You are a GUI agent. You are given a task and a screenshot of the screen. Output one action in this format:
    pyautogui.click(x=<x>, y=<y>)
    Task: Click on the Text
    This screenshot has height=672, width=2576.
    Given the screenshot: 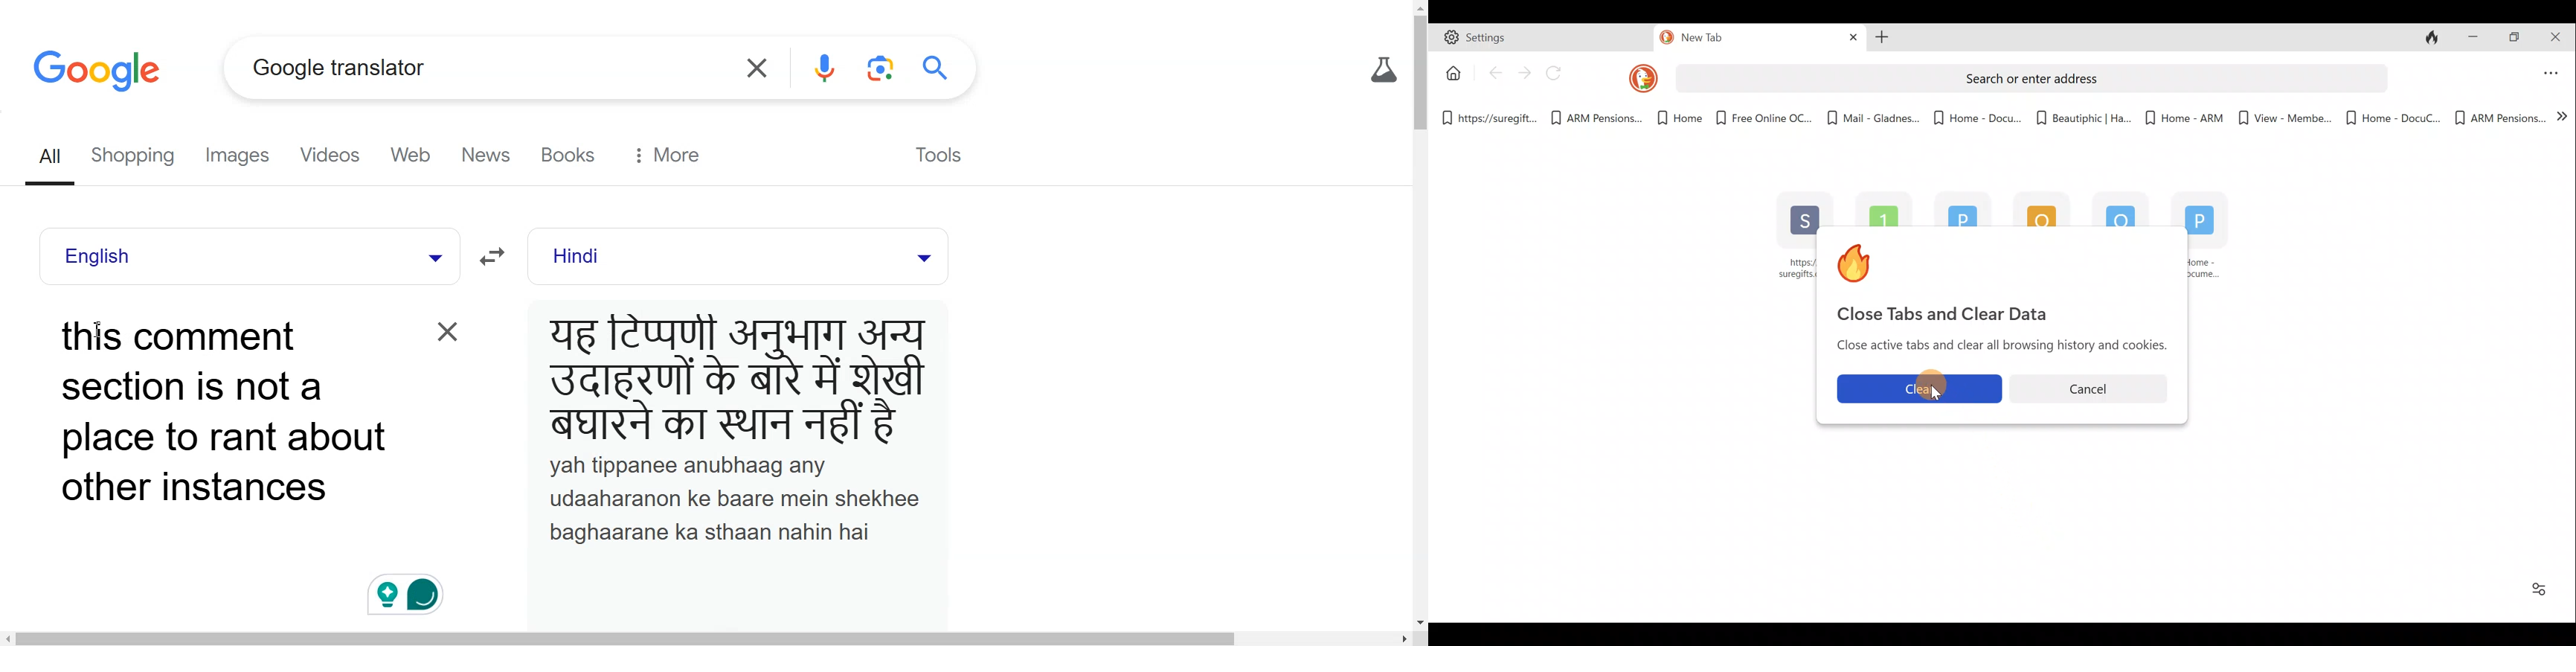 What is the action you would take?
    pyautogui.click(x=224, y=412)
    